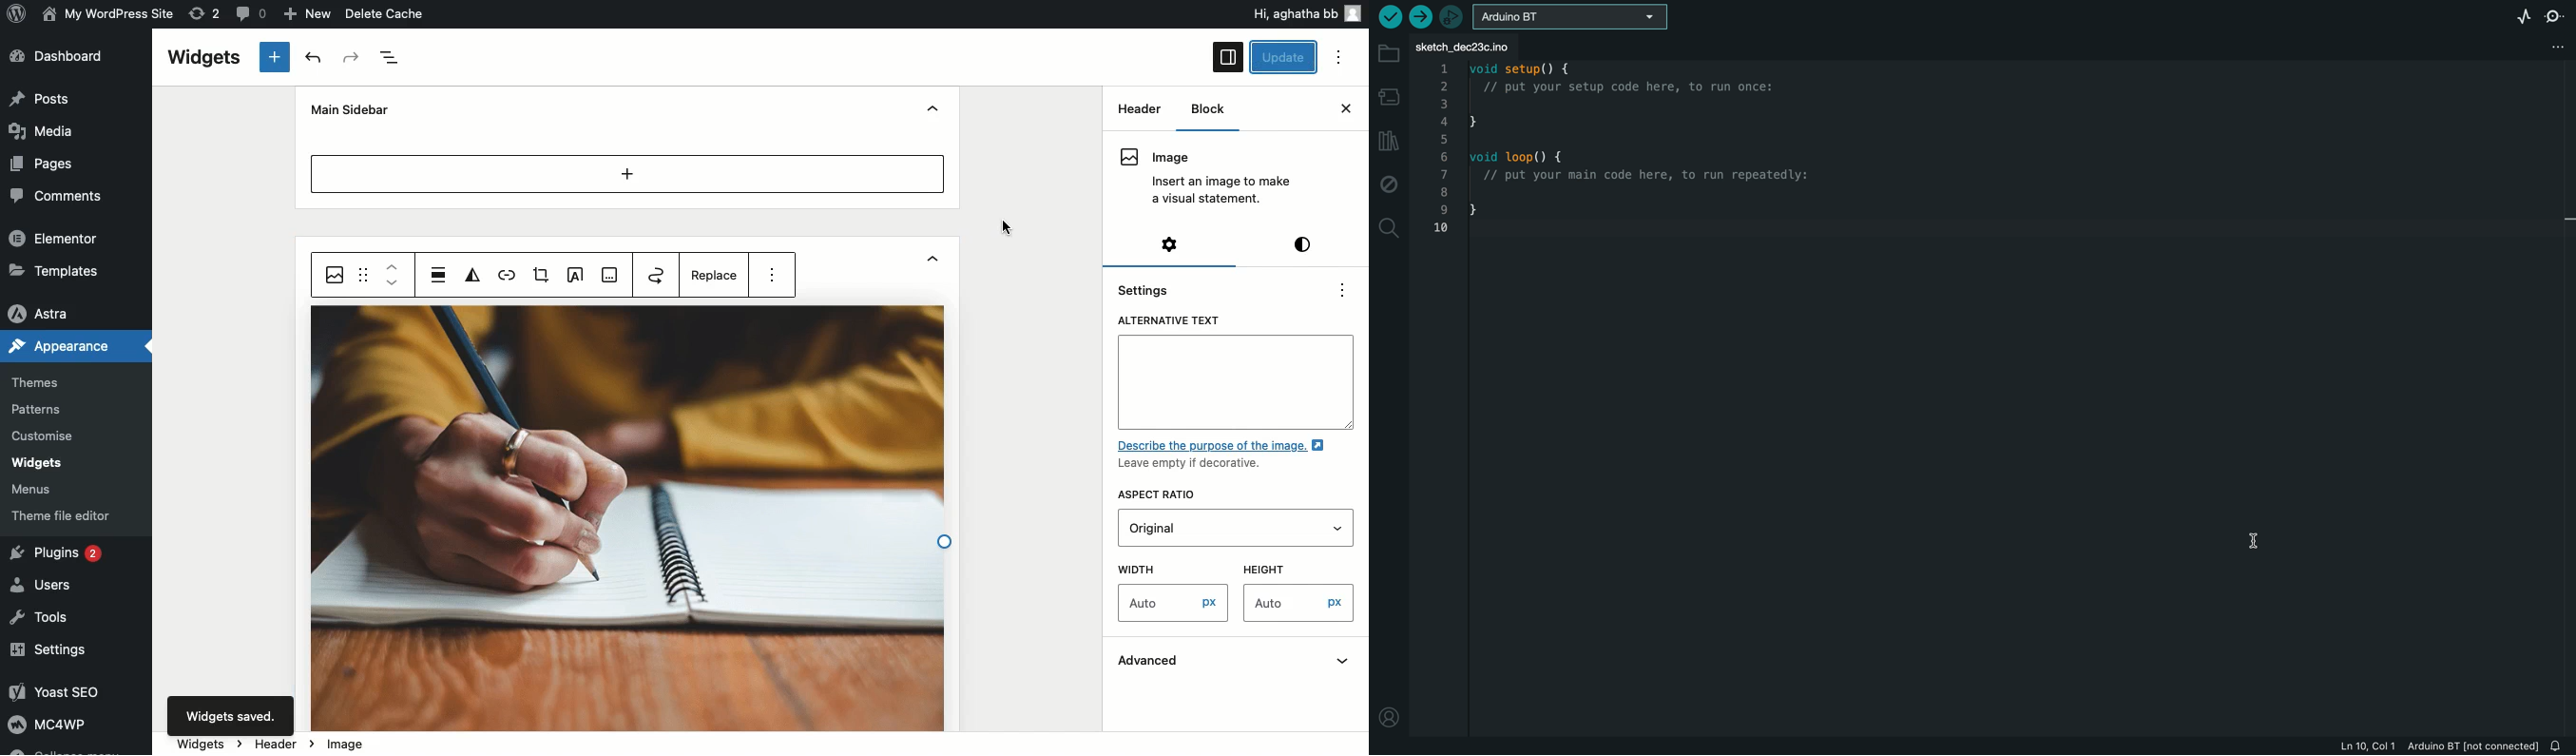 The height and width of the screenshot is (756, 2576). What do you see at coordinates (717, 279) in the screenshot?
I see `Replace` at bounding box center [717, 279].